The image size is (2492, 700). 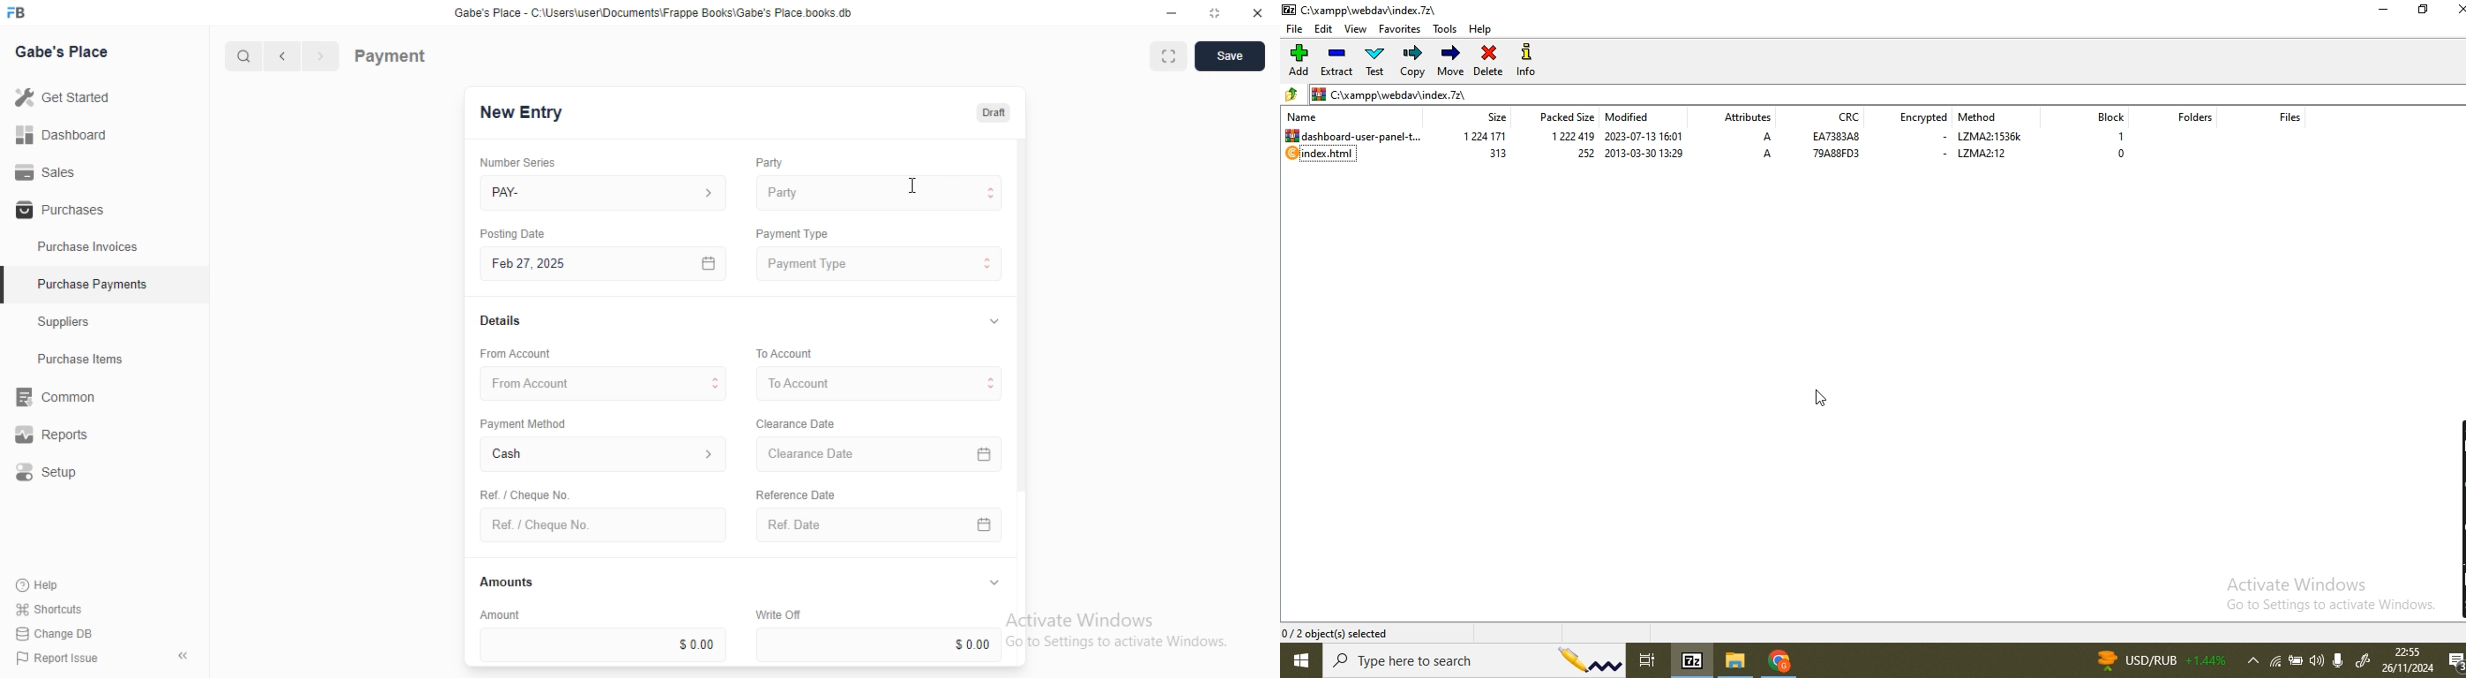 I want to click on view, so click(x=1358, y=30).